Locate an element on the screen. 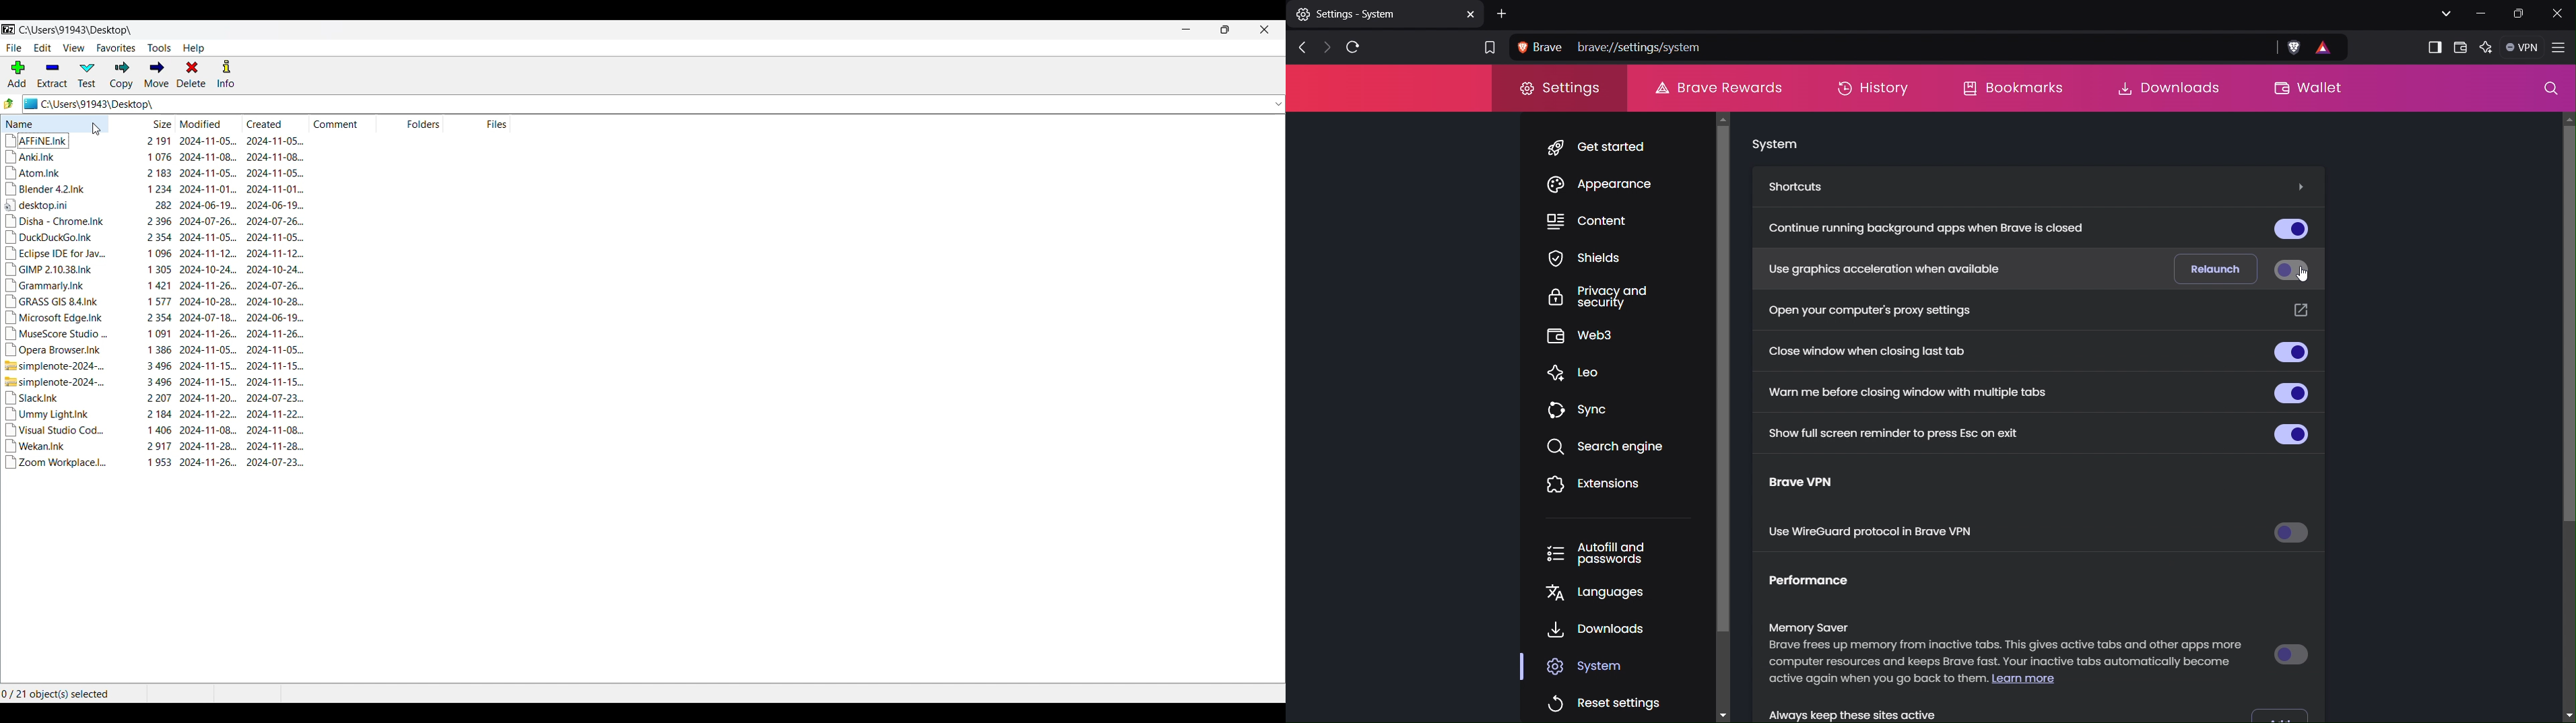 Image resolution: width=2576 pixels, height=728 pixels. Appearance is located at coordinates (1606, 186).